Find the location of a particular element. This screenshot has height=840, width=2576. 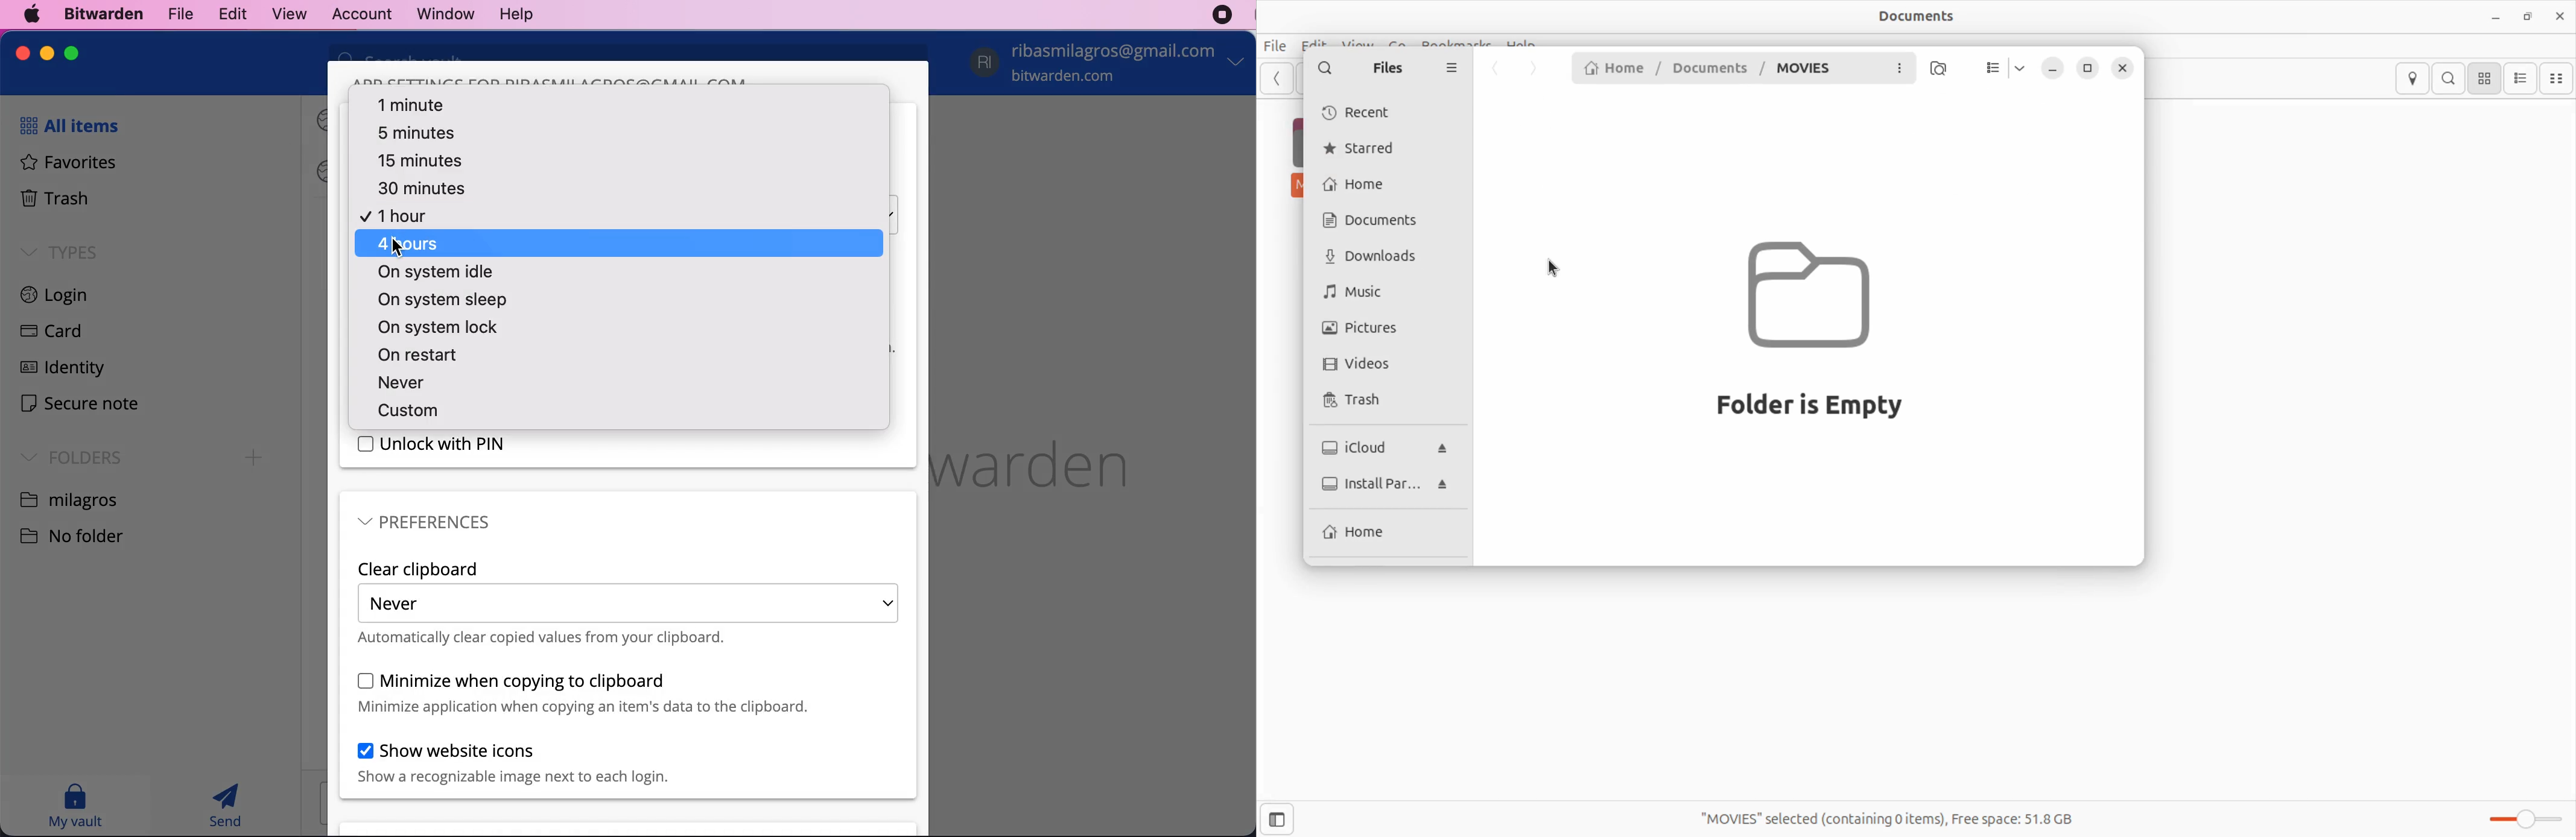

app settings is located at coordinates (550, 78).